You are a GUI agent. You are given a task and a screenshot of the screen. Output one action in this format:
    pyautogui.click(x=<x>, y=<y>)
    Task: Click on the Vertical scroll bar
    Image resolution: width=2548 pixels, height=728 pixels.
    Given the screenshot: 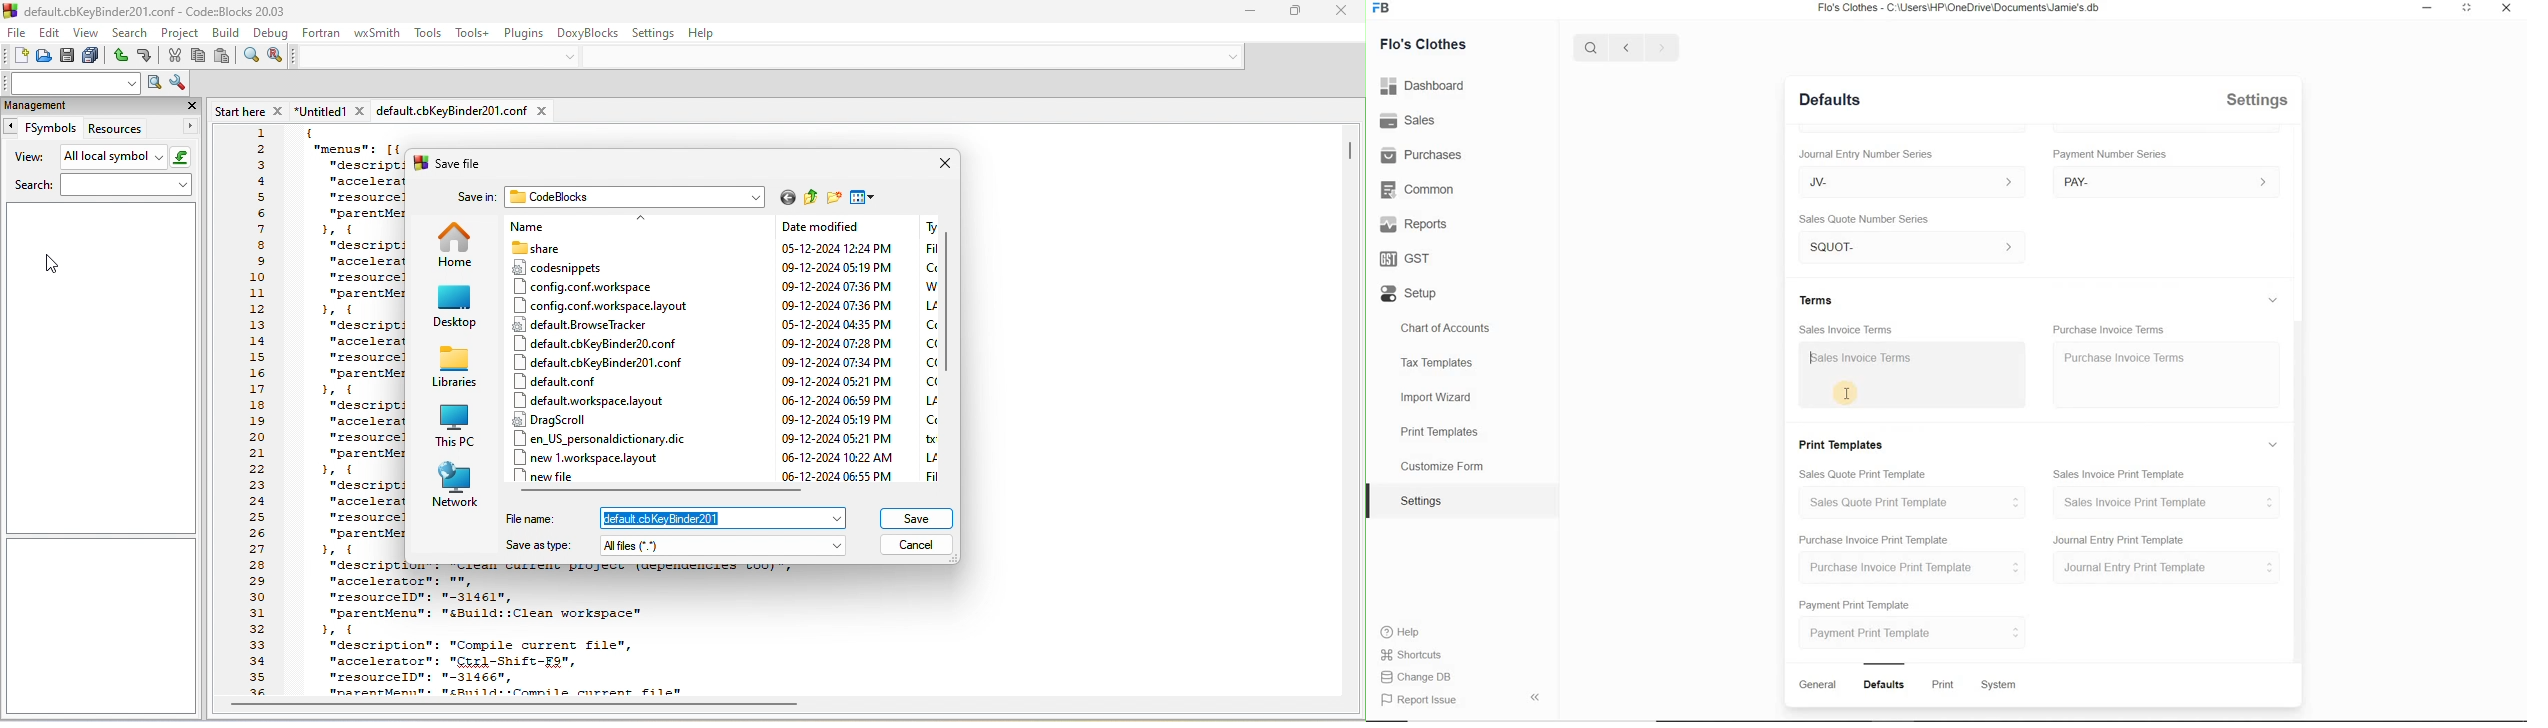 What is the action you would take?
    pyautogui.click(x=2296, y=492)
    